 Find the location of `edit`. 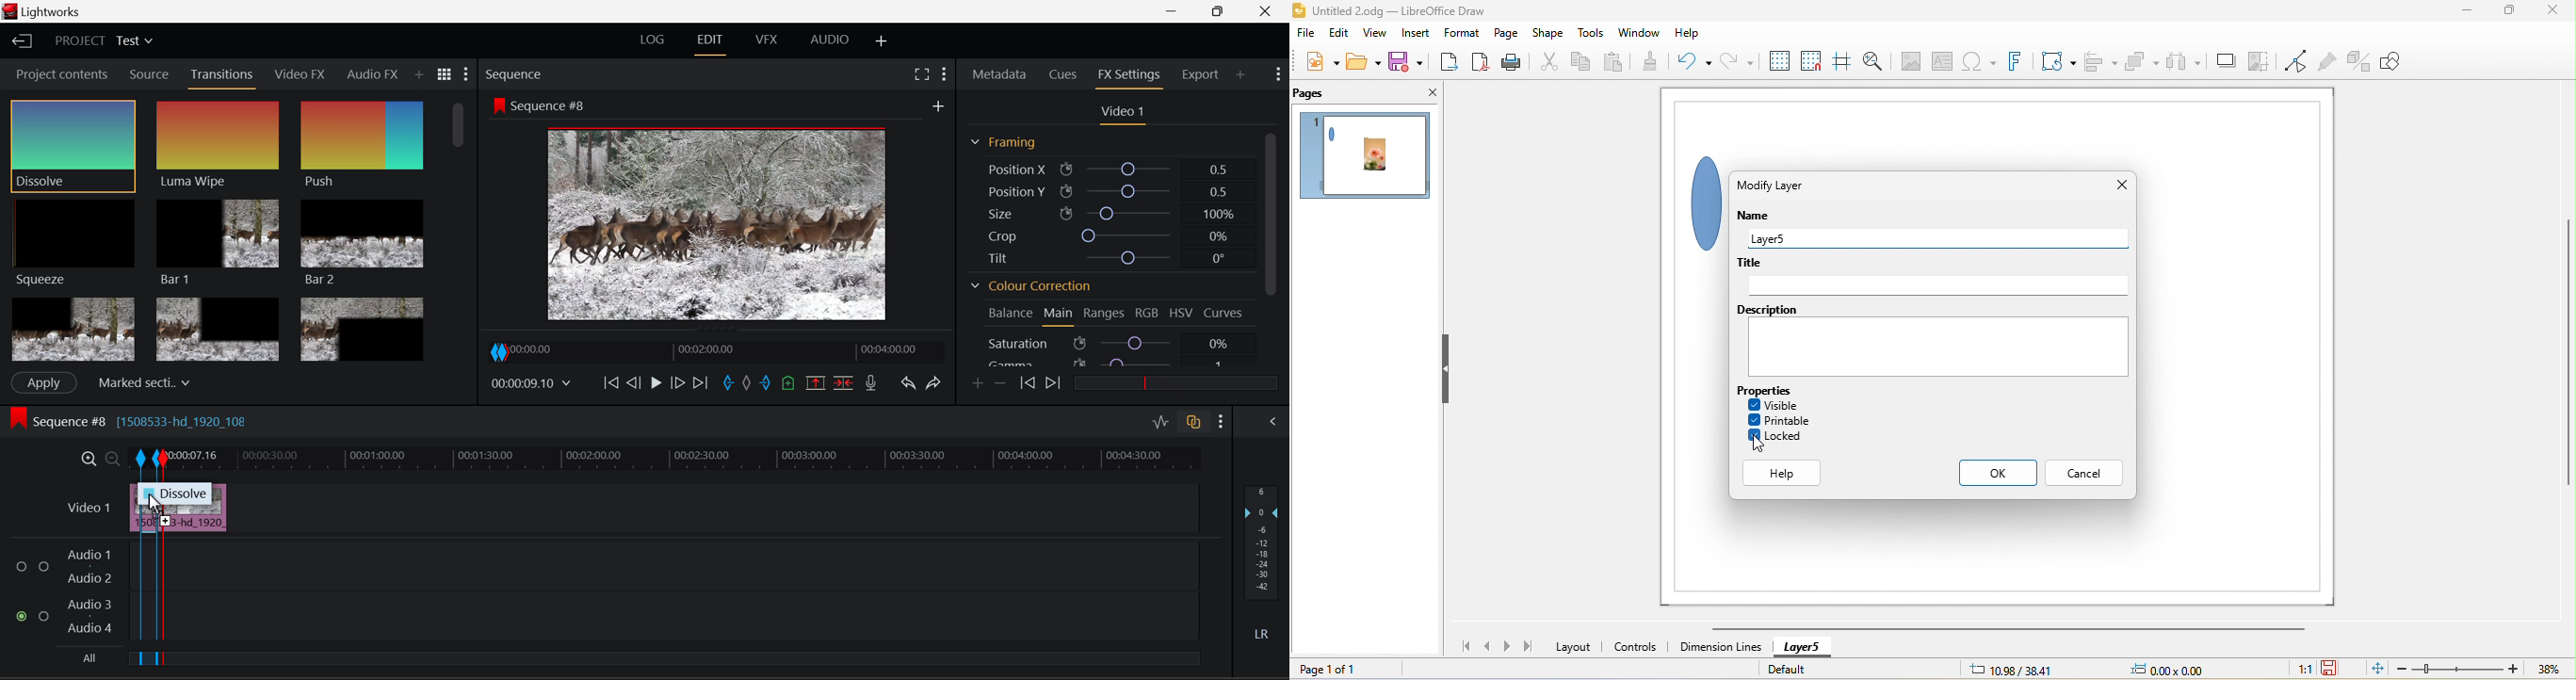

edit is located at coordinates (1337, 37).